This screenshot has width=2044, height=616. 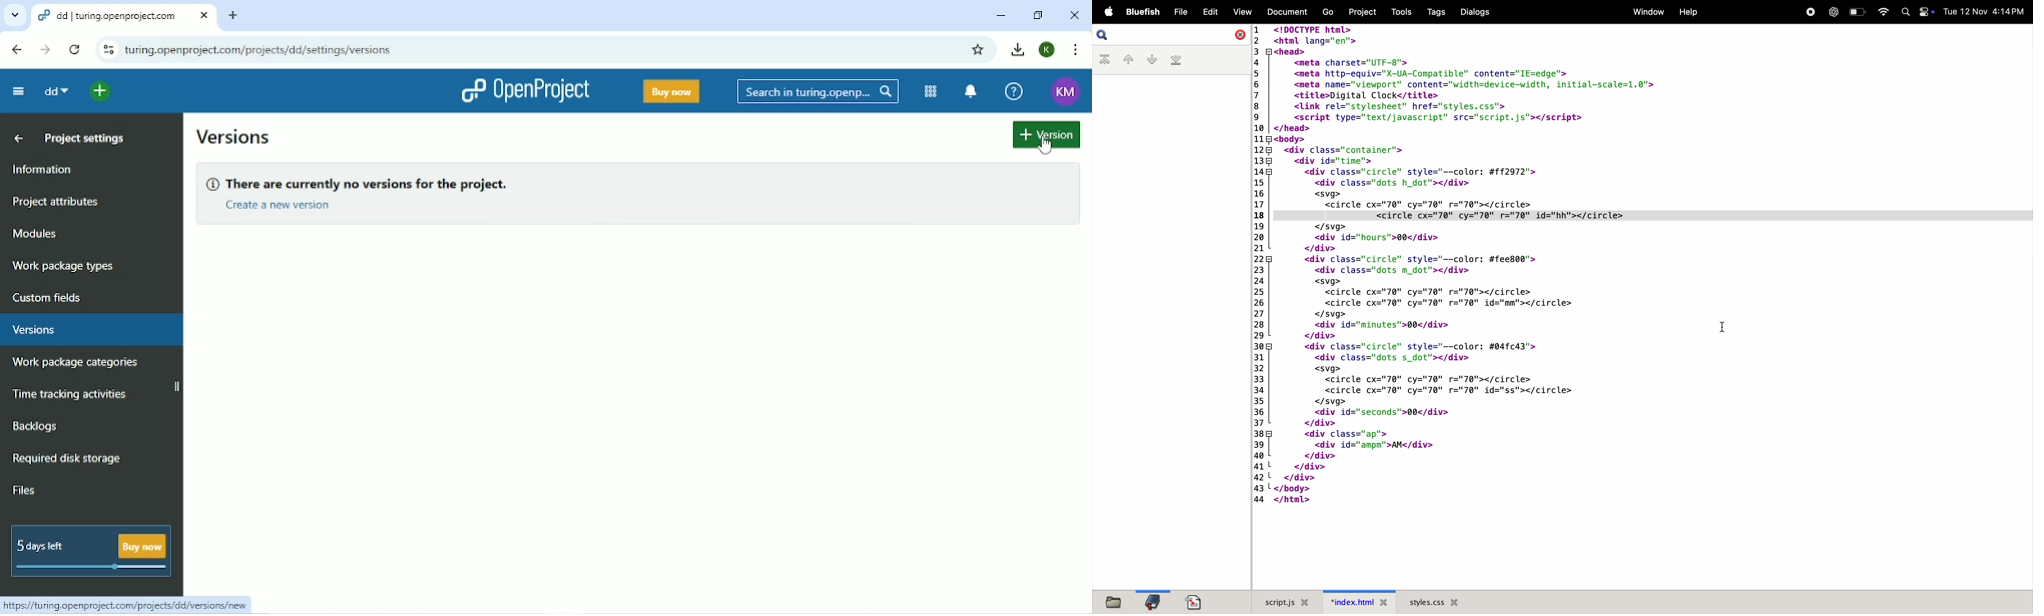 I want to click on record, so click(x=1809, y=12).